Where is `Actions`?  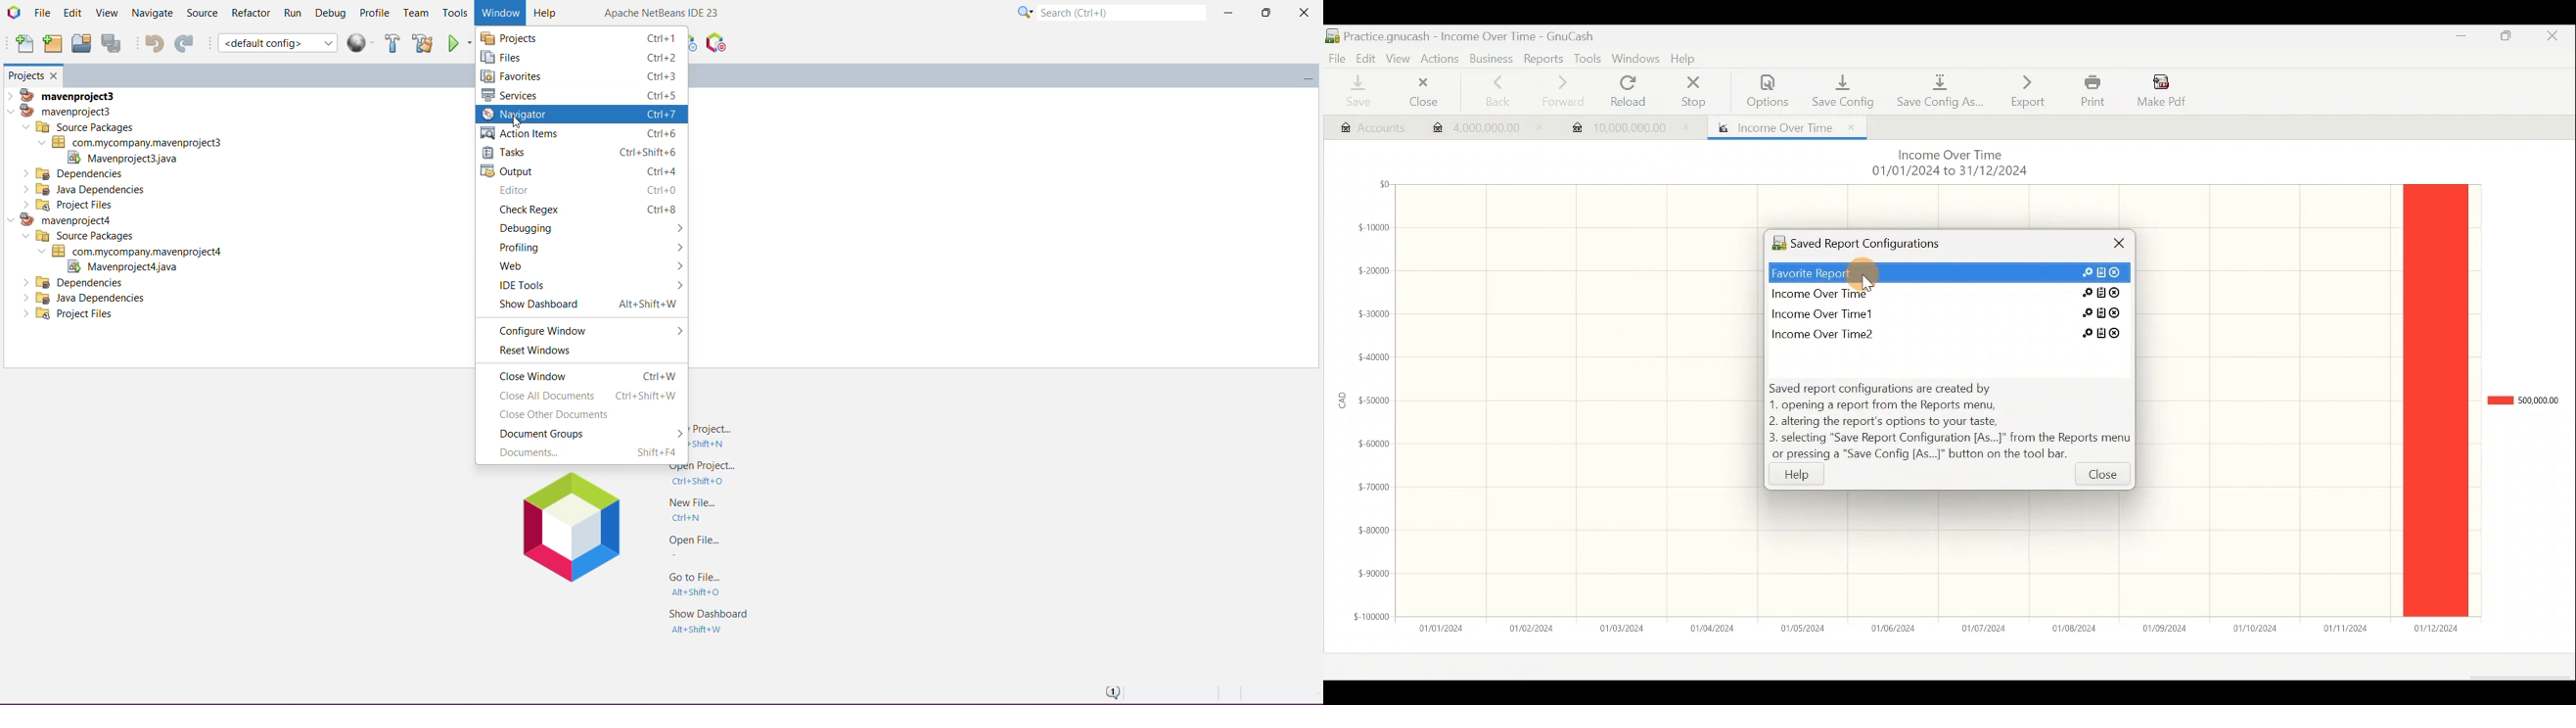
Actions is located at coordinates (1440, 58).